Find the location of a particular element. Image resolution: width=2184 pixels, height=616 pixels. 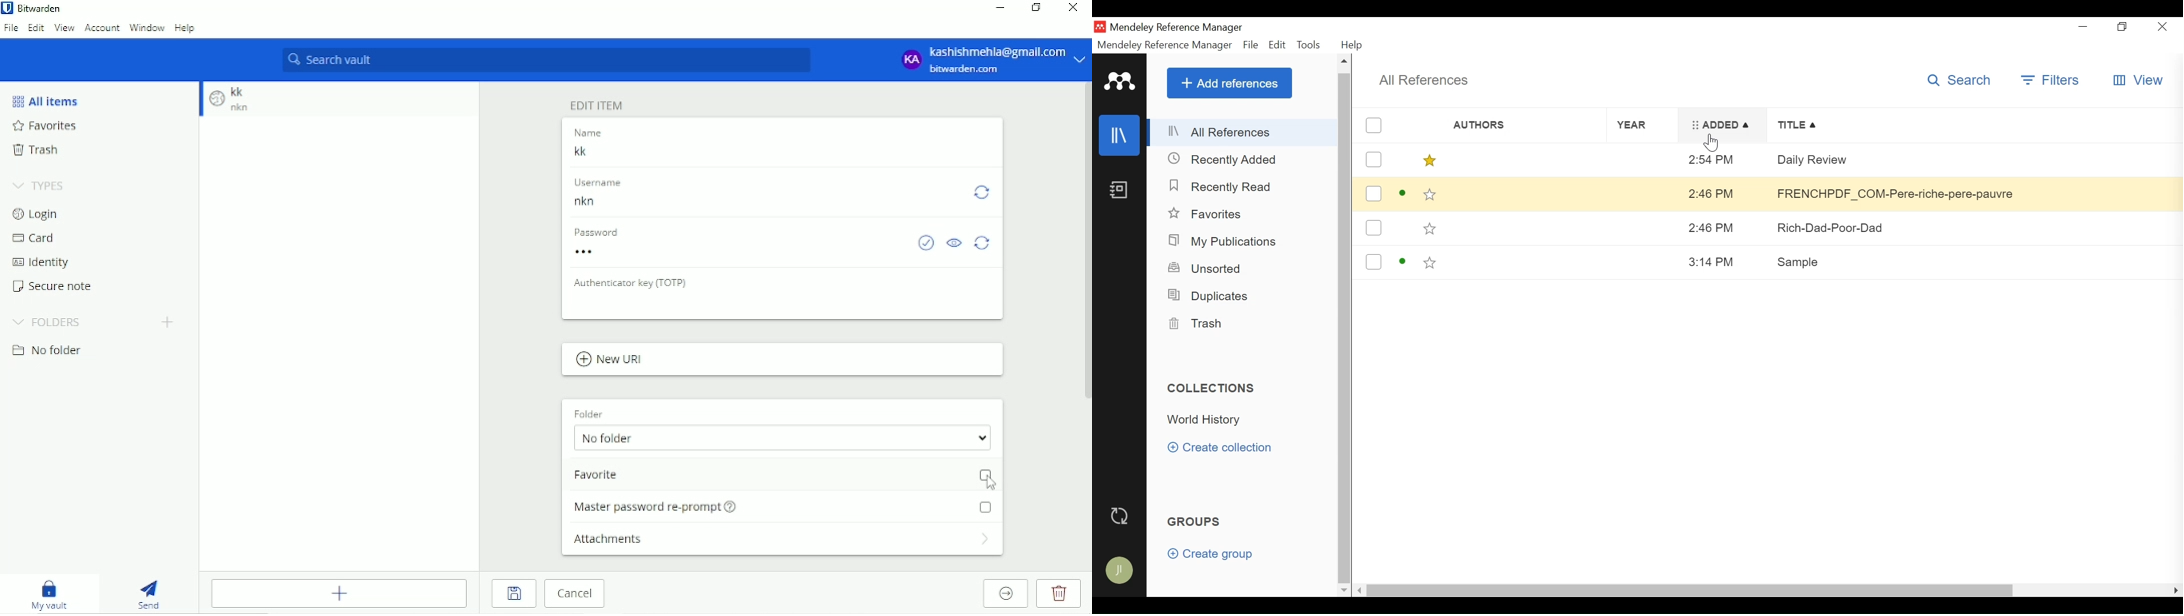

Duplicates is located at coordinates (1210, 295).